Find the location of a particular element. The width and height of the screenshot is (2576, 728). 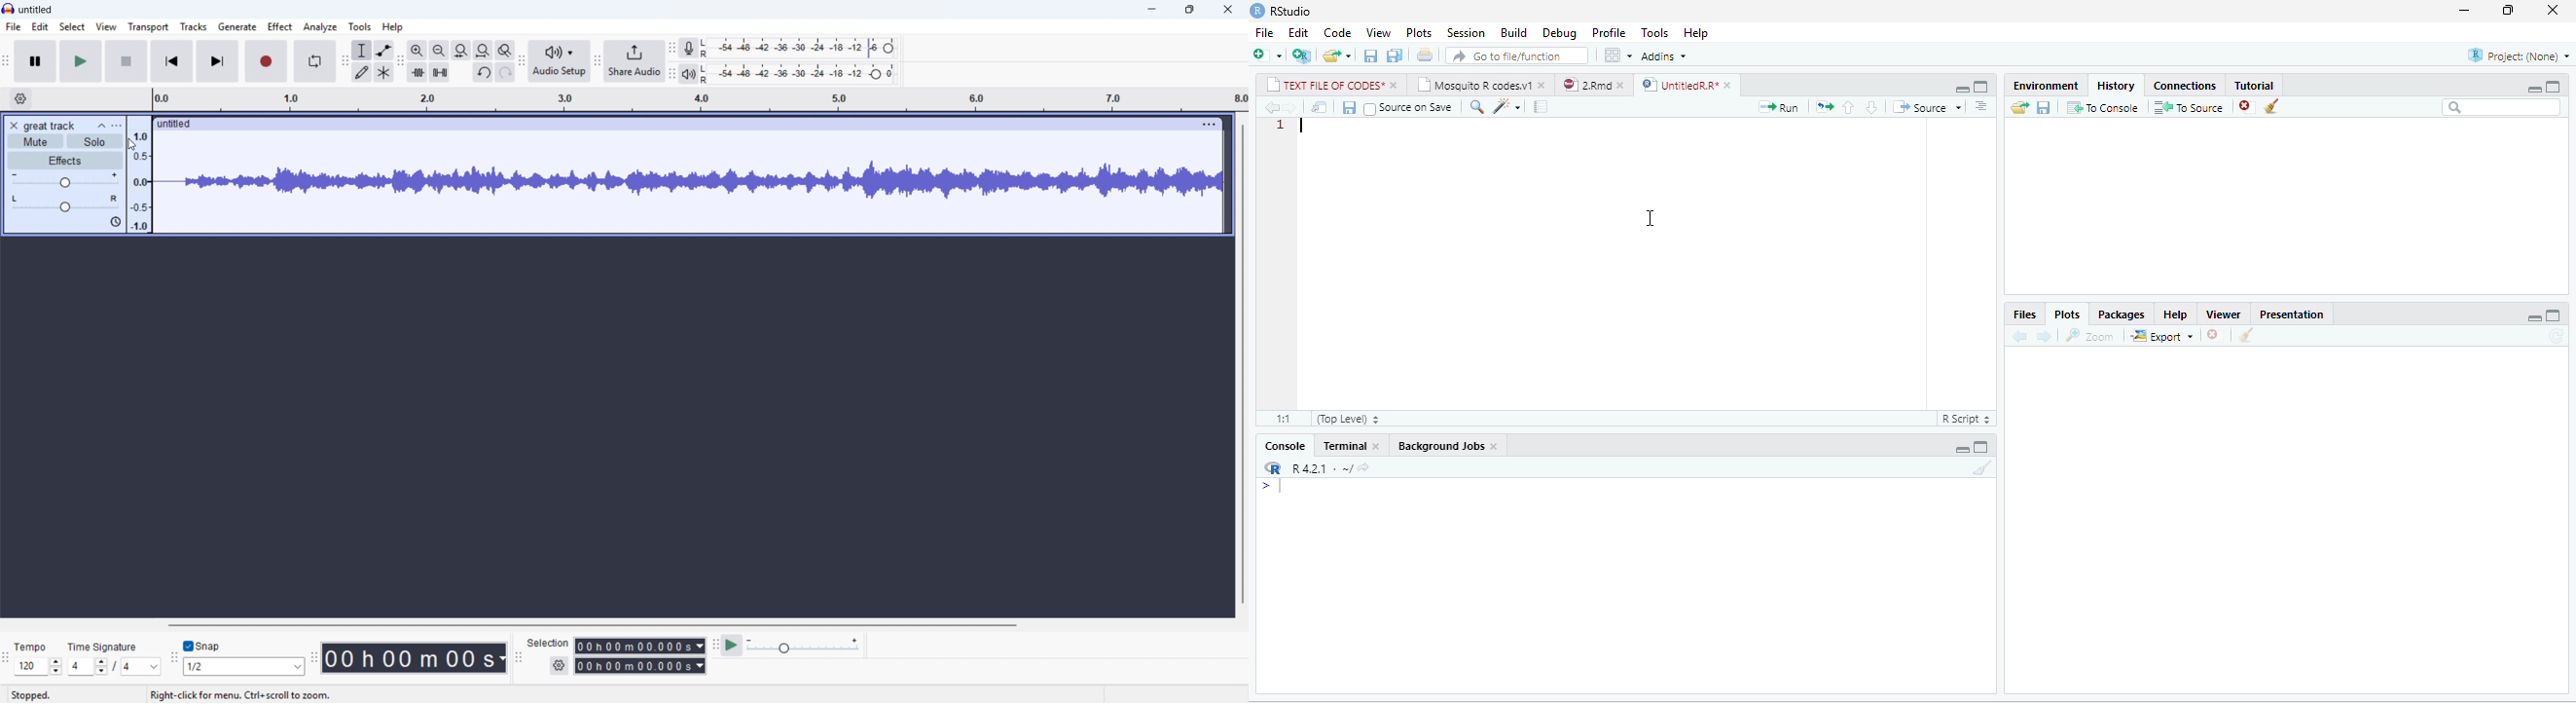

Track options  is located at coordinates (1209, 124).